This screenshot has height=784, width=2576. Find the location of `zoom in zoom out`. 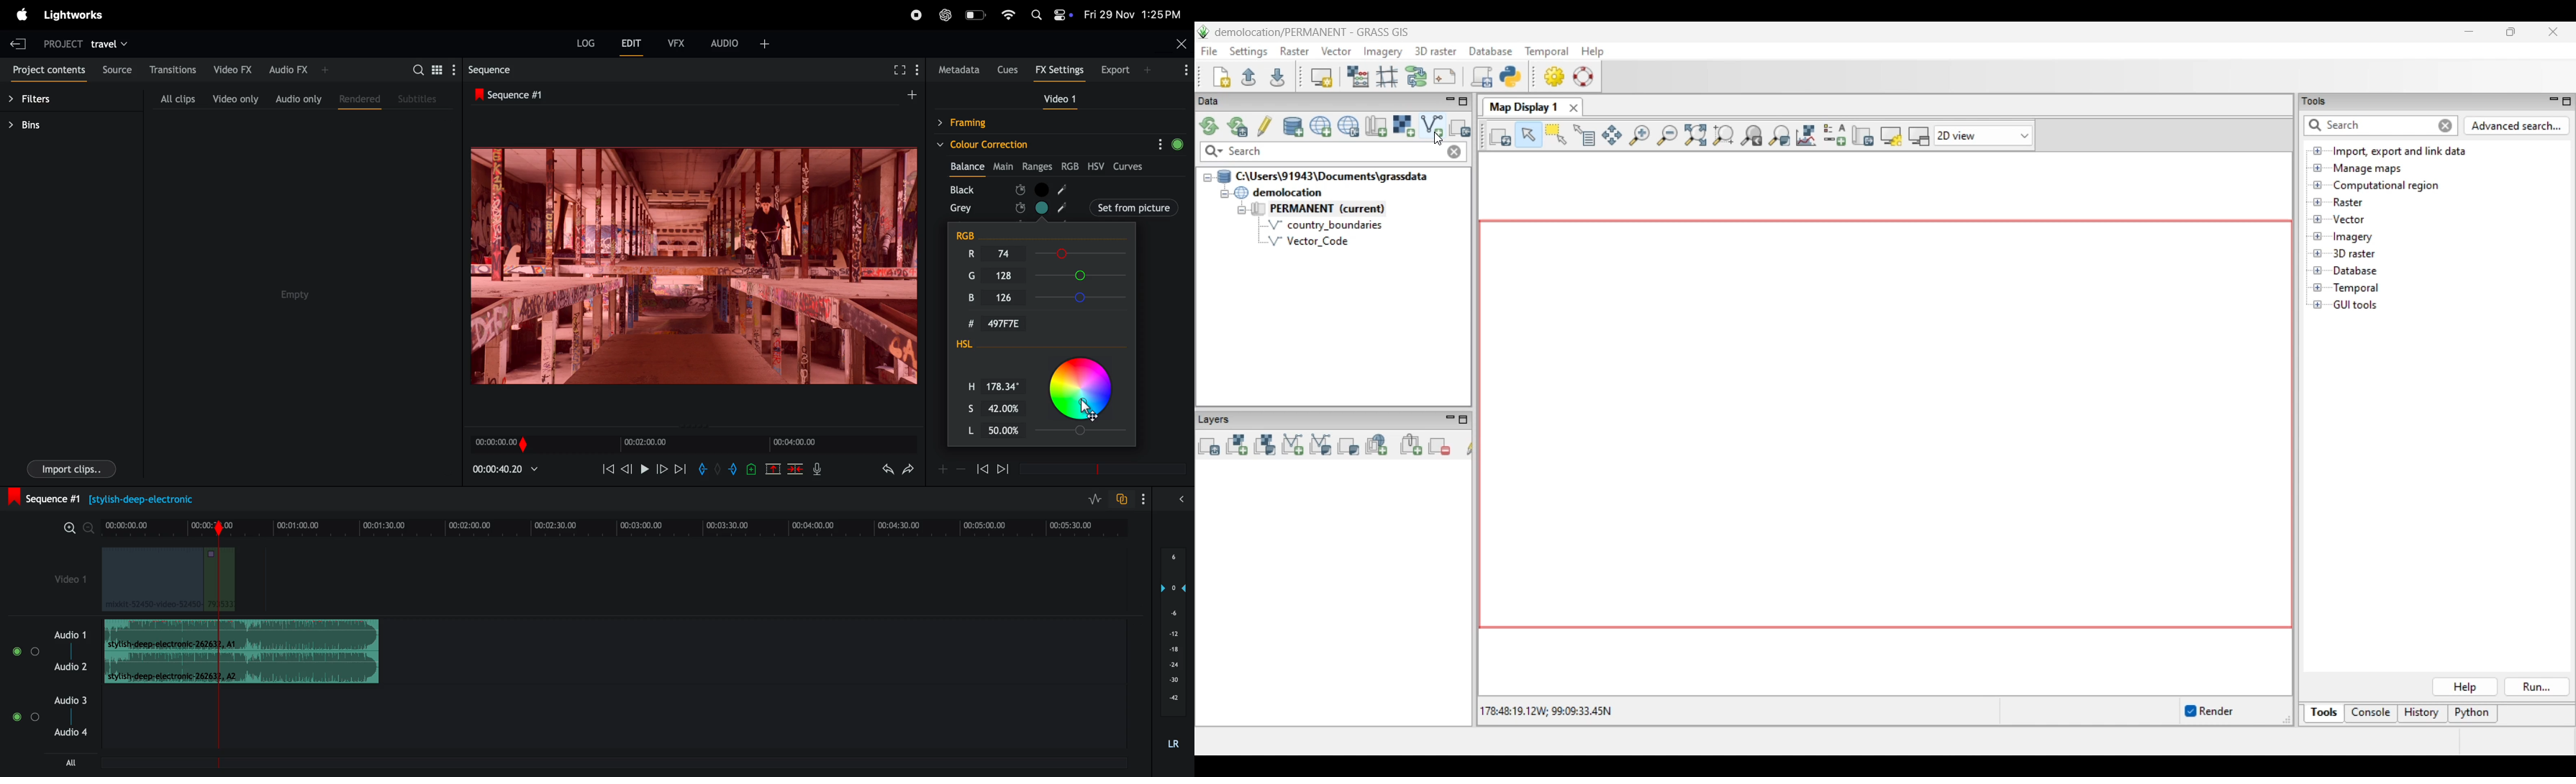

zoom in zoom out is located at coordinates (951, 469).